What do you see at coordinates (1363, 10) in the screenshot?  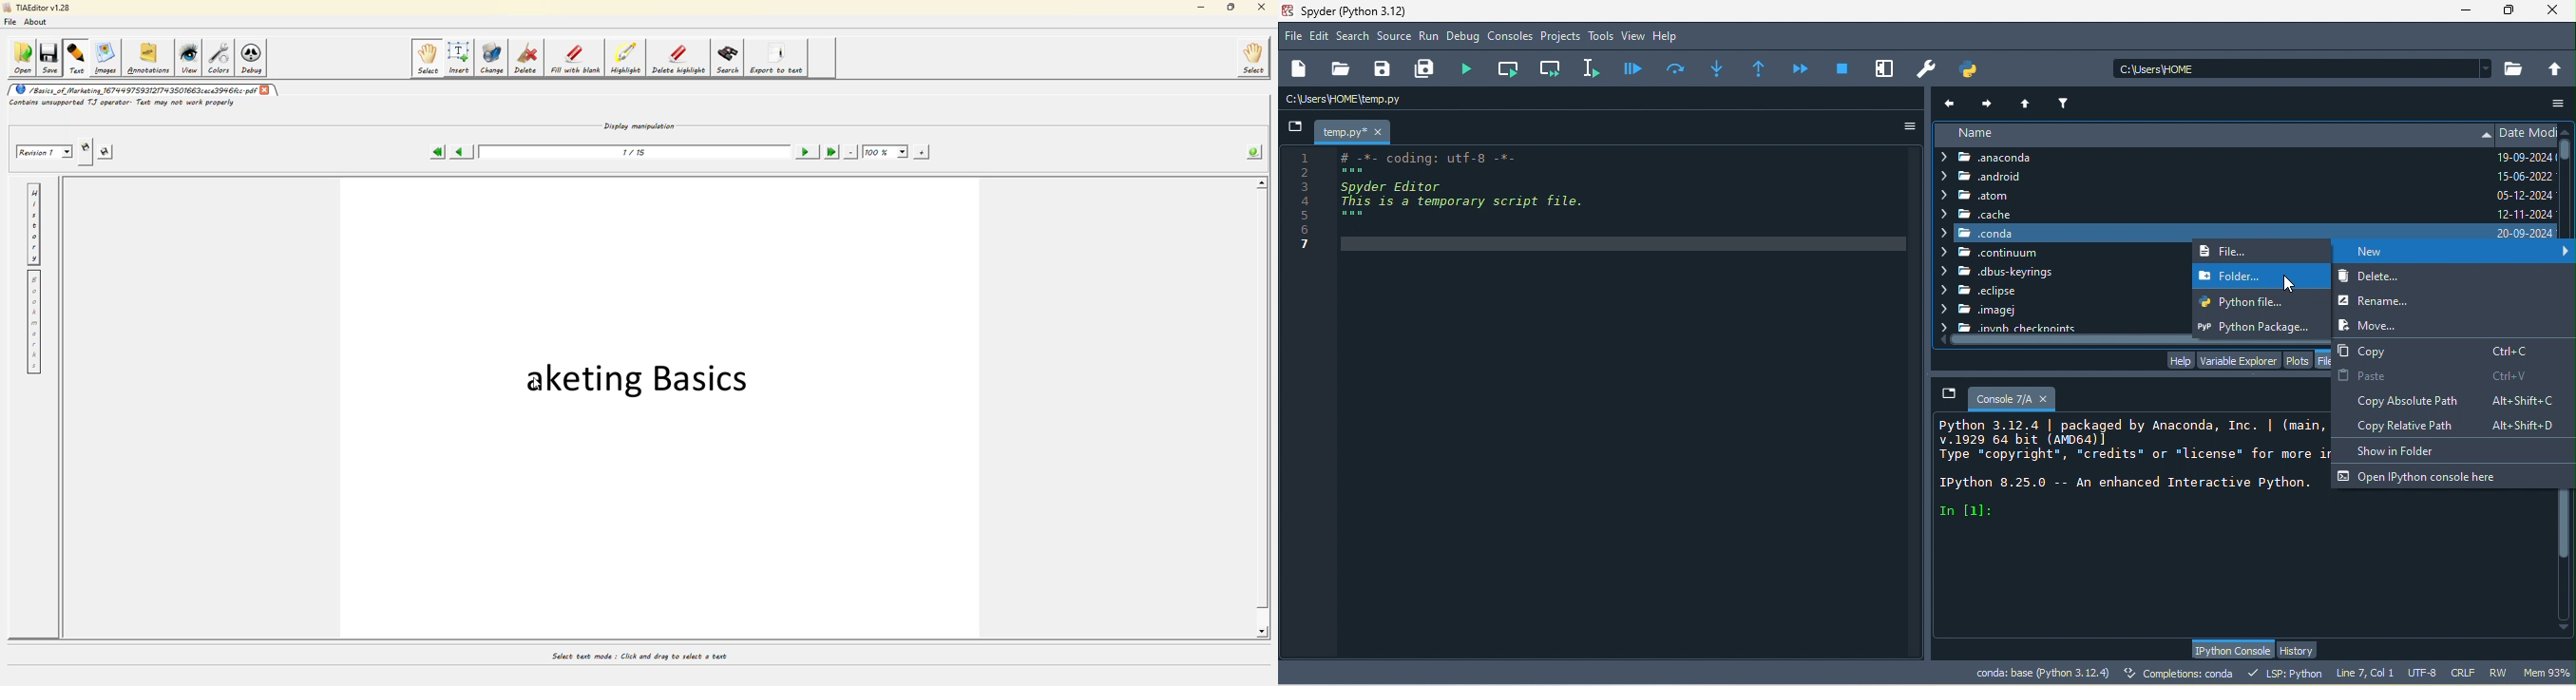 I see `spyder (python 3.12)` at bounding box center [1363, 10].